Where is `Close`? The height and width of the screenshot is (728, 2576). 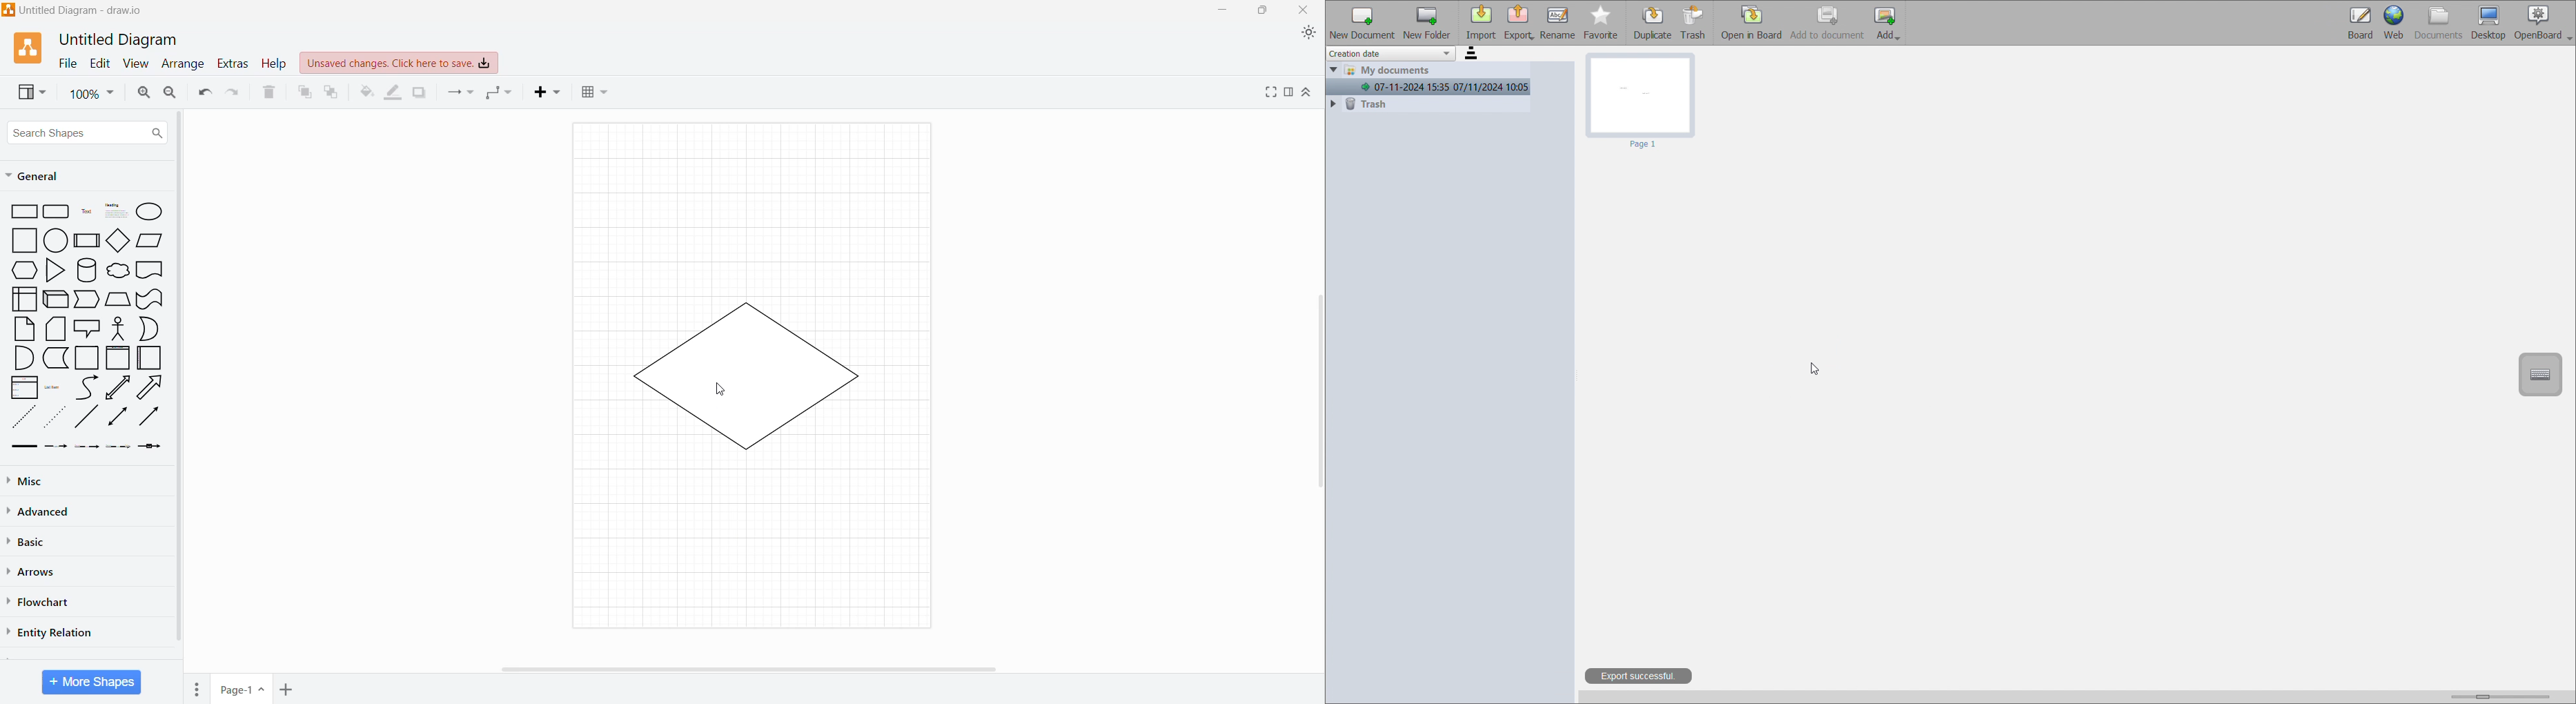 Close is located at coordinates (1305, 10).